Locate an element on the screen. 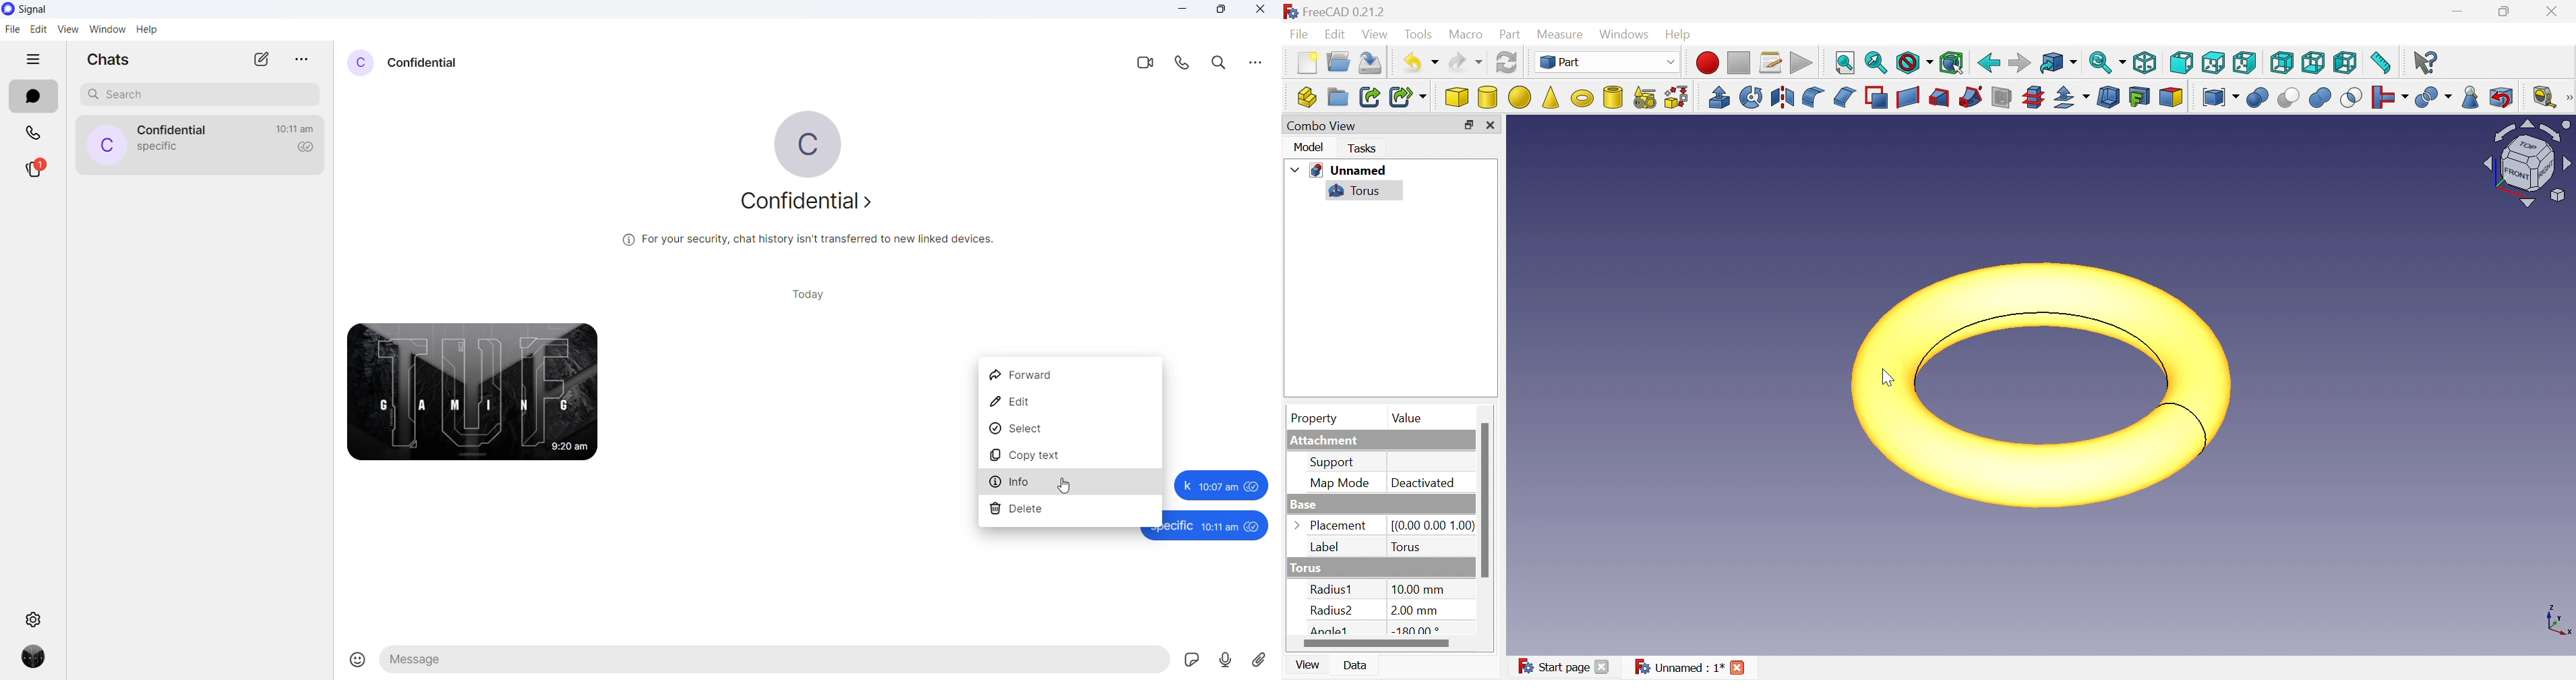 Image resolution: width=2576 pixels, height=700 pixels. share attachment is located at coordinates (1262, 660).